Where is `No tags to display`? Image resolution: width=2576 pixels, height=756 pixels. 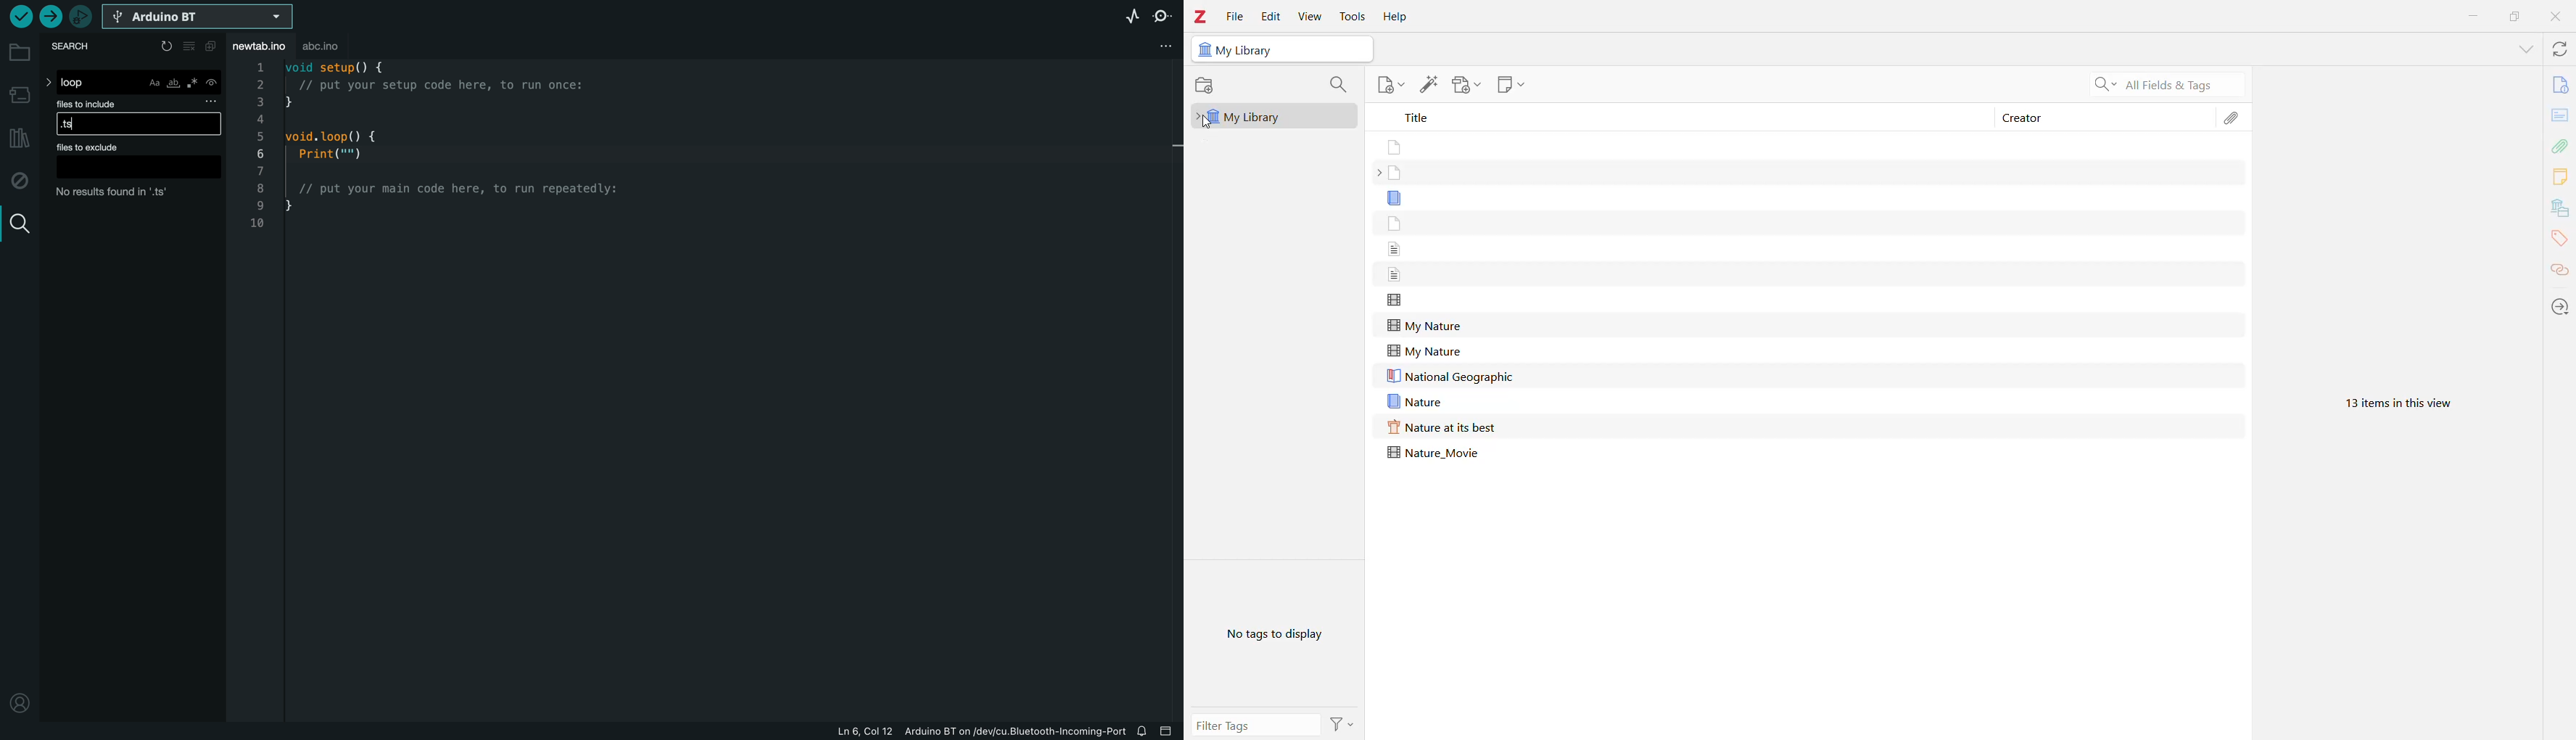 No tags to display is located at coordinates (1274, 634).